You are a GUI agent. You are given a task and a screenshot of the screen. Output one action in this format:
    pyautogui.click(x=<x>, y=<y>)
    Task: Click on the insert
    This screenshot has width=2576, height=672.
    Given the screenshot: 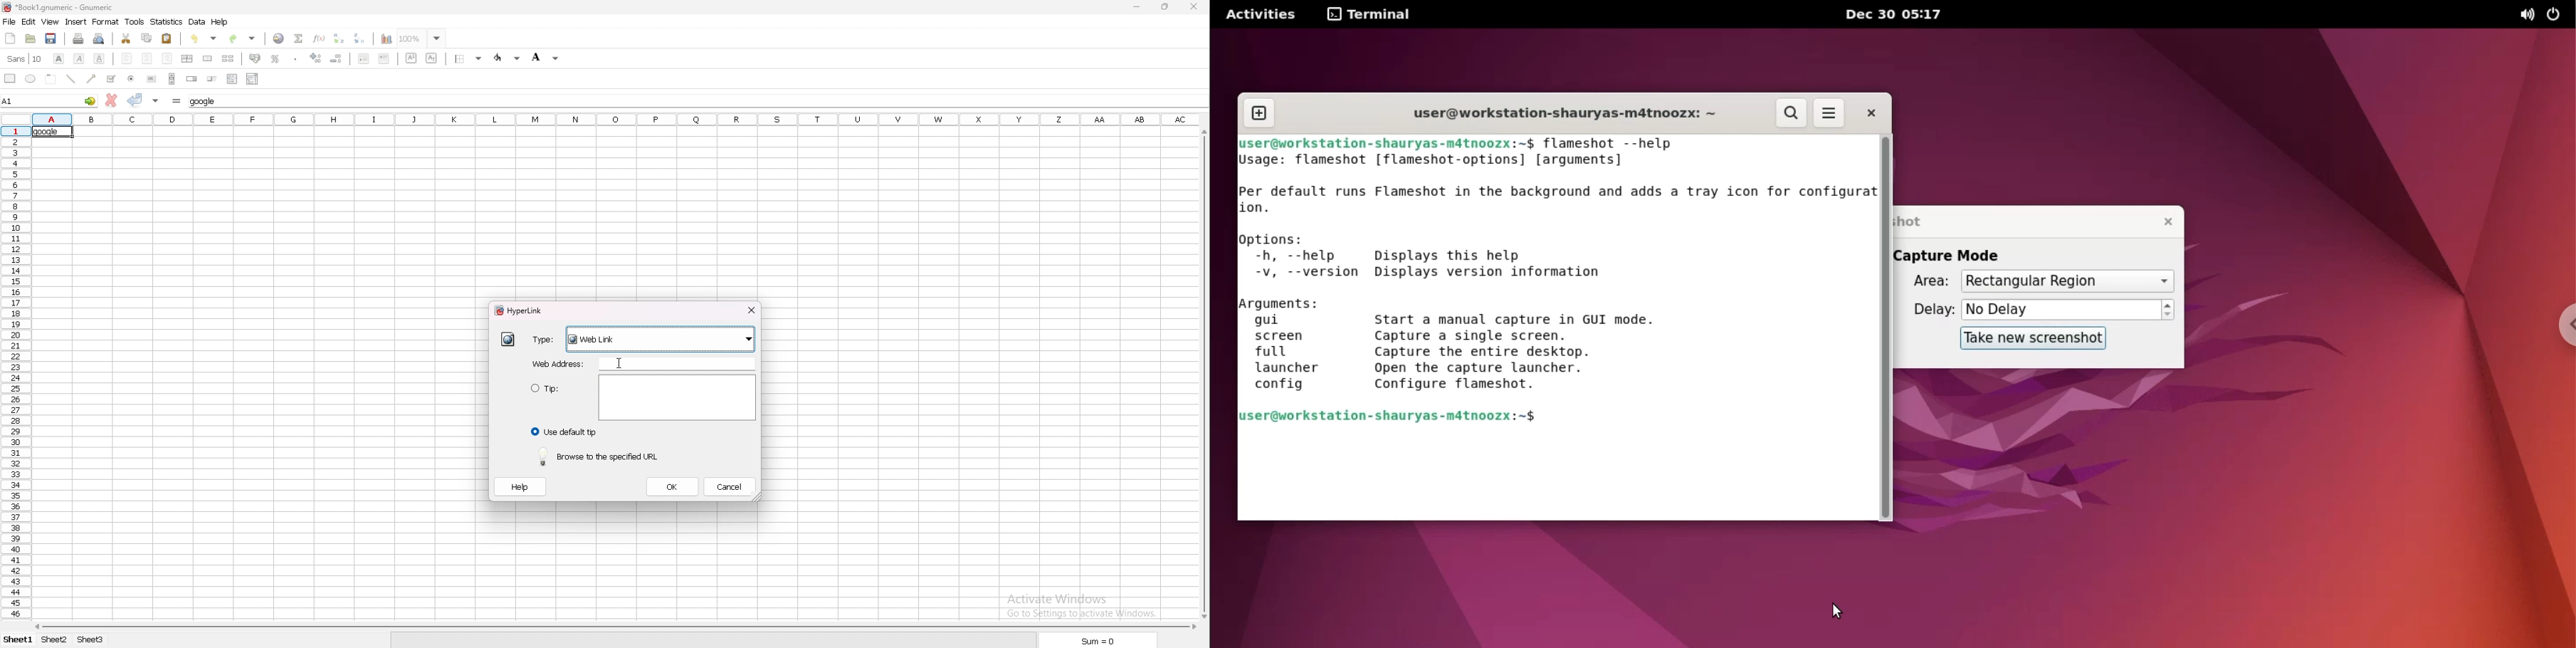 What is the action you would take?
    pyautogui.click(x=76, y=22)
    